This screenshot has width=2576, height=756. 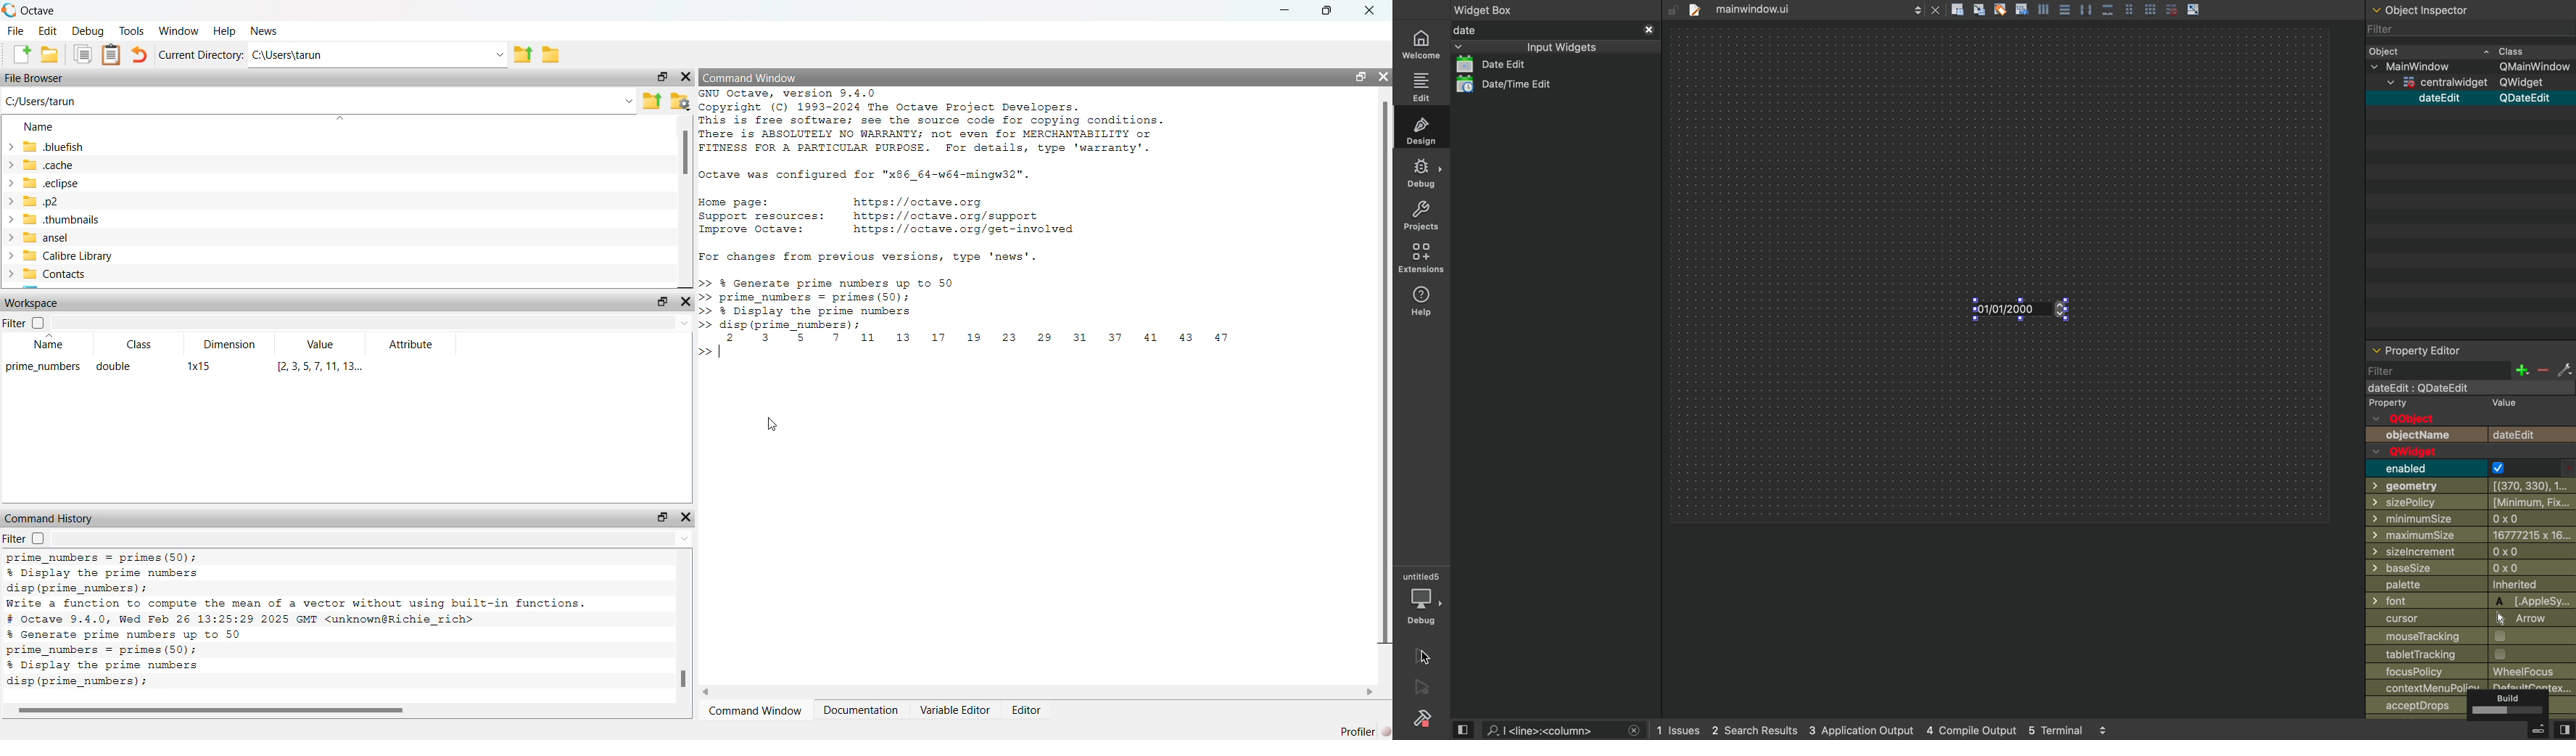 What do you see at coordinates (54, 147) in the screenshot?
I see `.bluefish` at bounding box center [54, 147].